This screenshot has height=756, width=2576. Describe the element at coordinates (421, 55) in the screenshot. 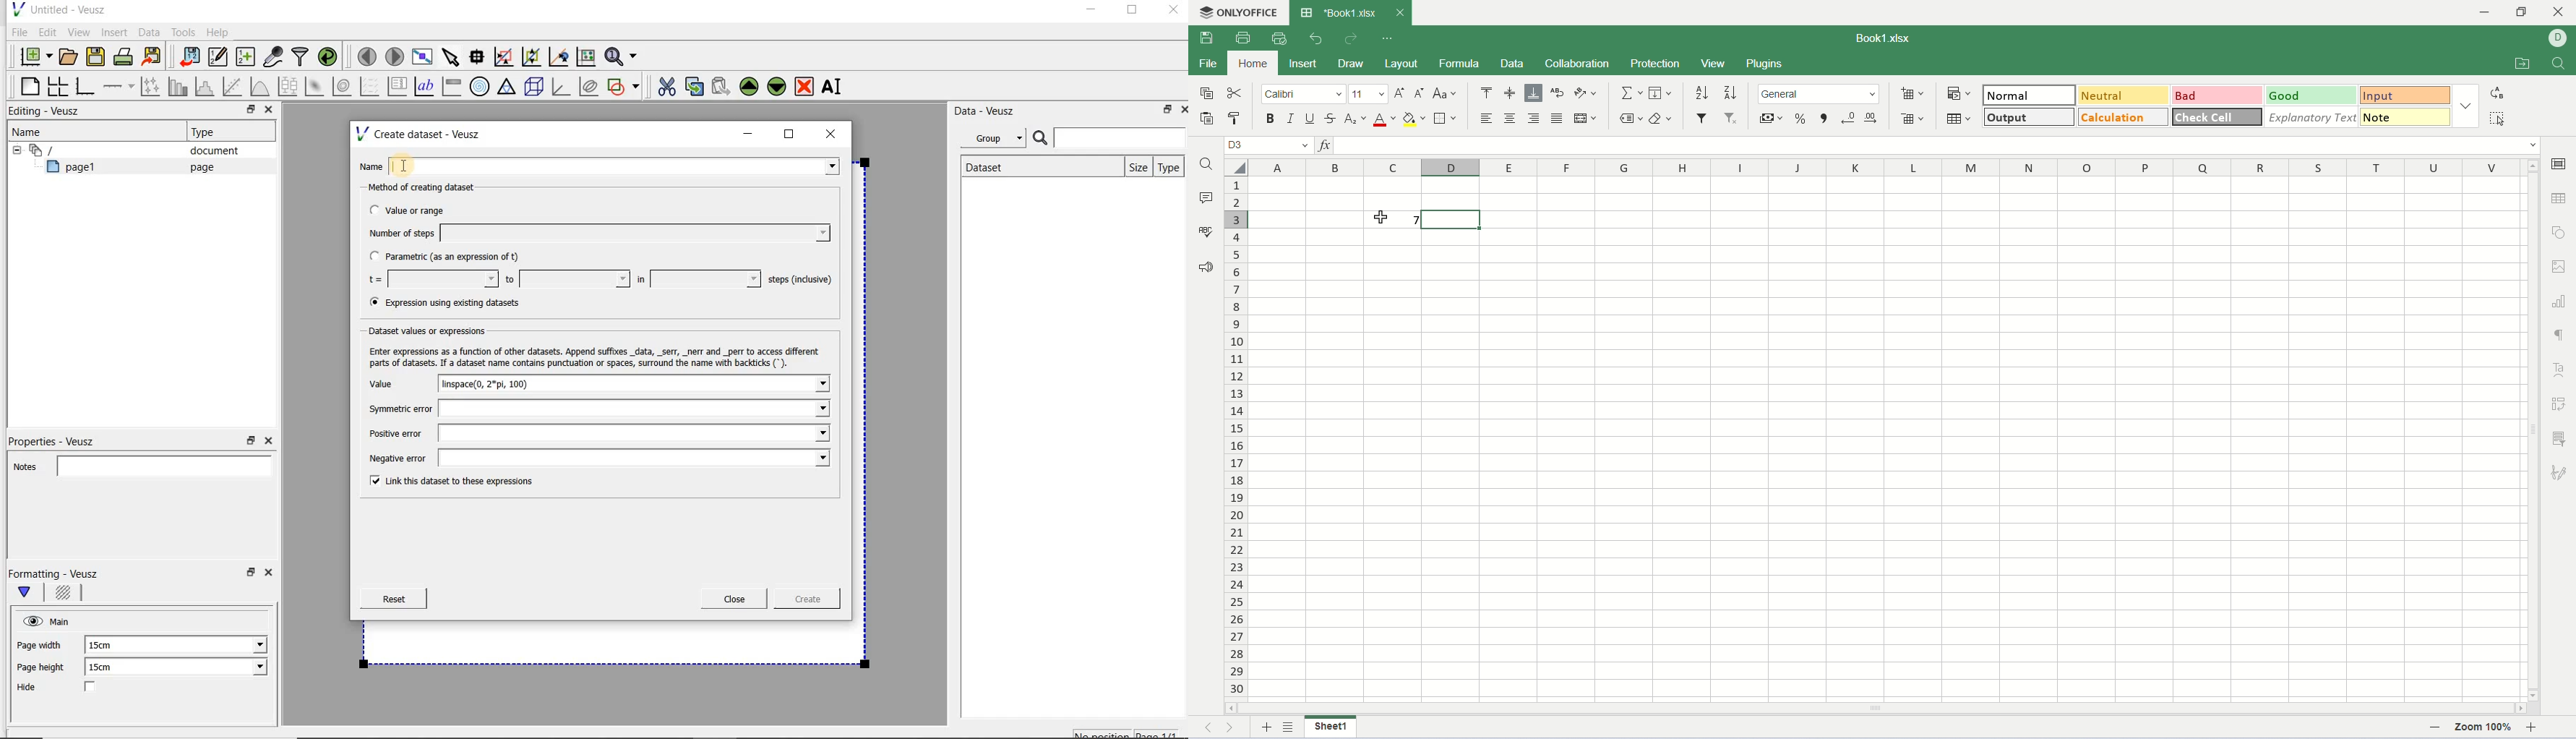

I see `view plot full screen` at that location.